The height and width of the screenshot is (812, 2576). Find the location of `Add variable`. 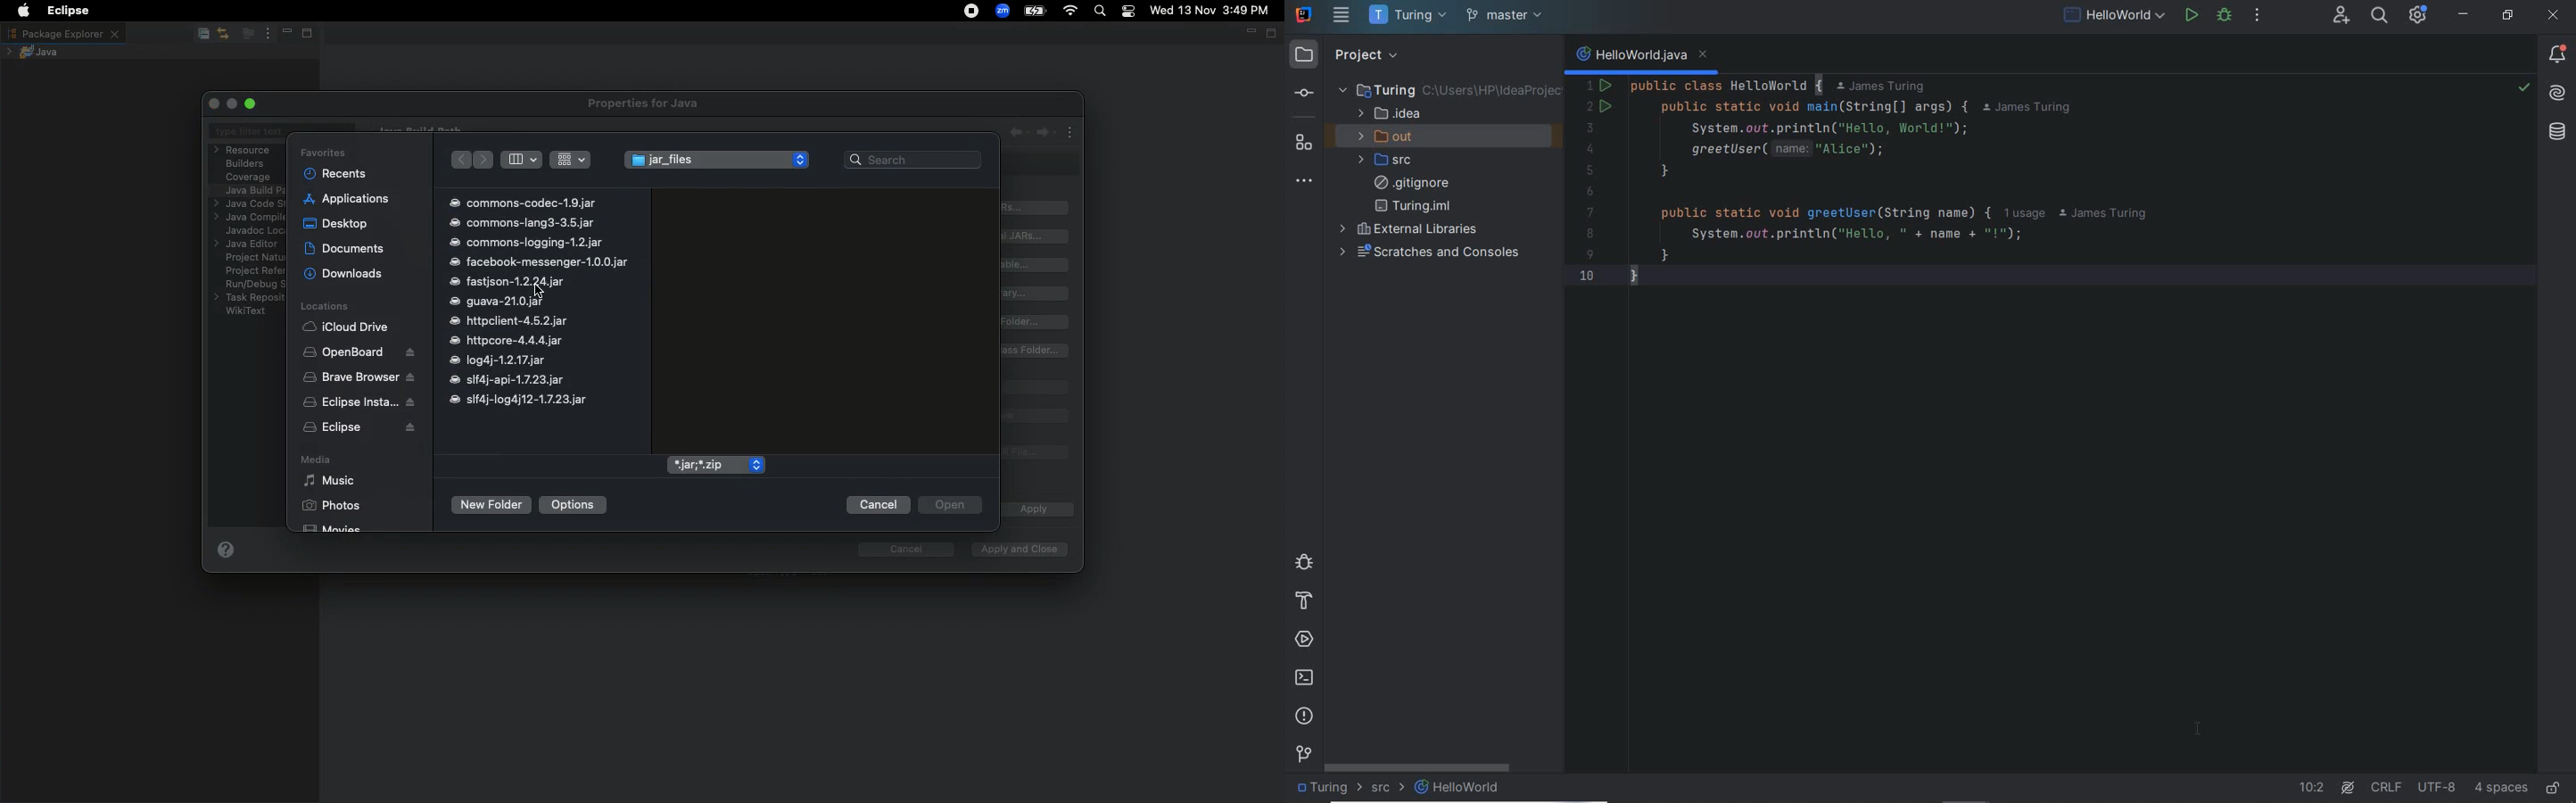

Add variable is located at coordinates (1038, 265).